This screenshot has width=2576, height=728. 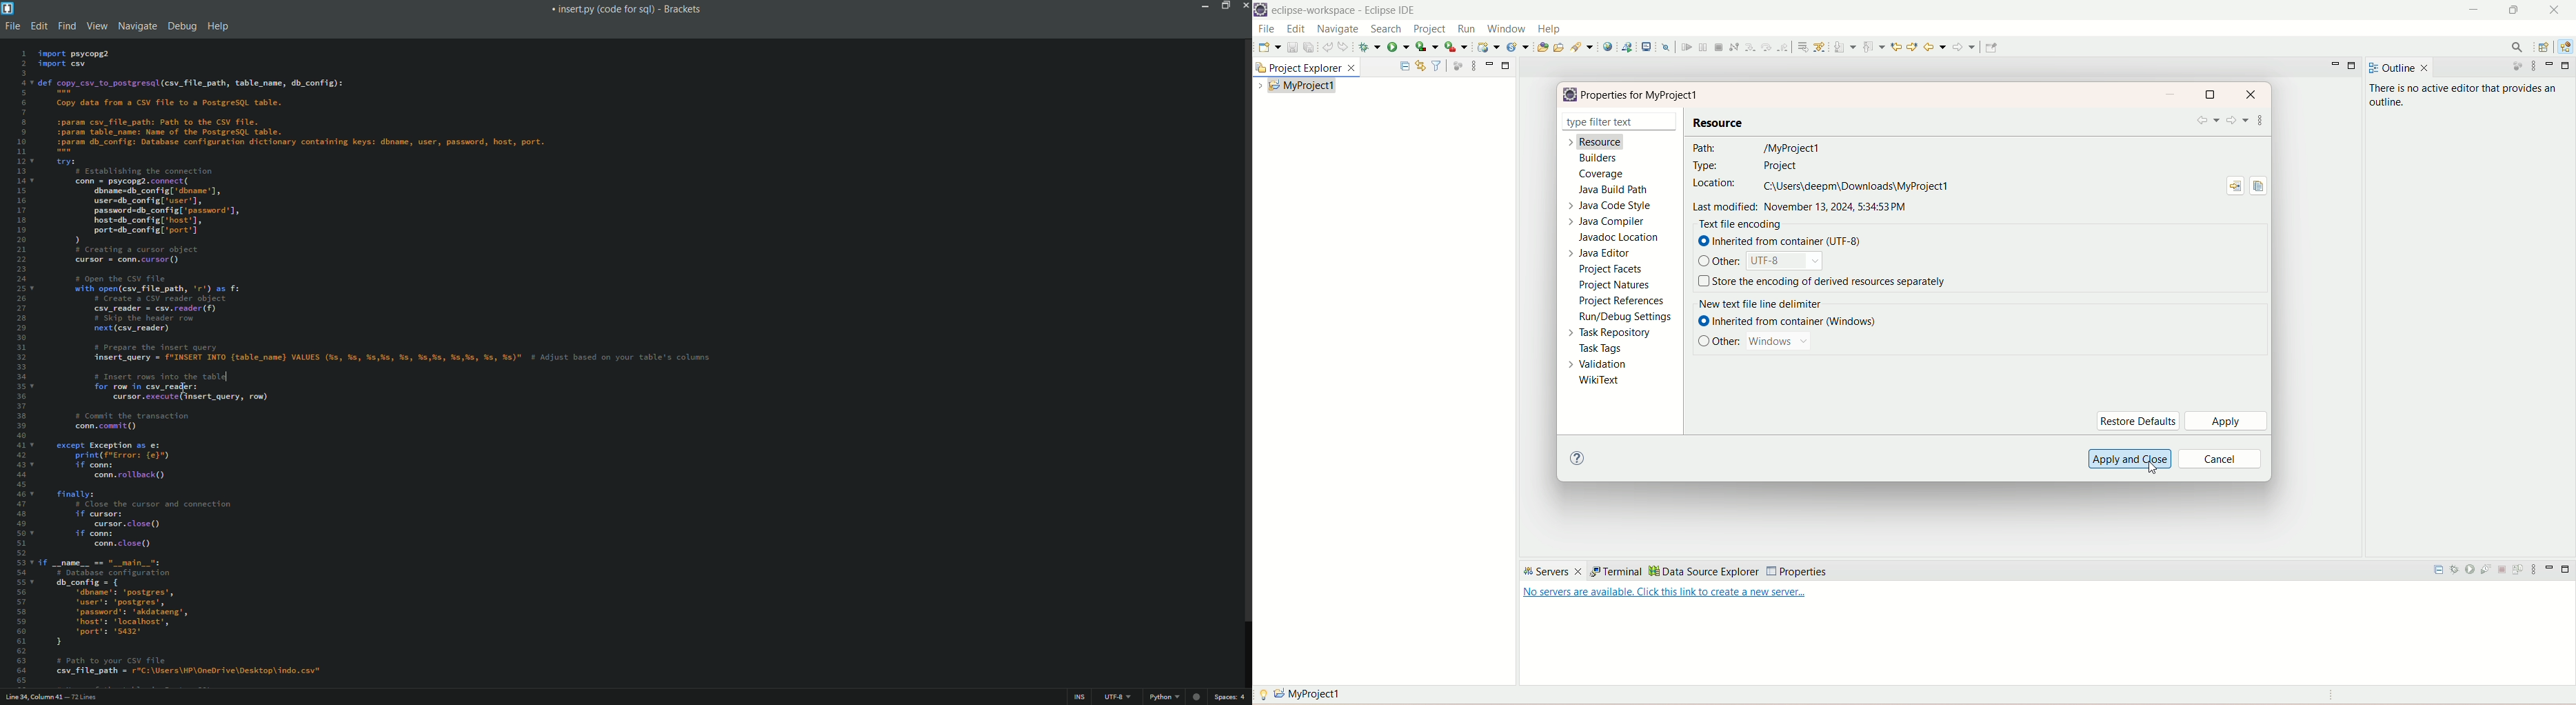 What do you see at coordinates (2488, 572) in the screenshot?
I see `start the server in profiling mode` at bounding box center [2488, 572].